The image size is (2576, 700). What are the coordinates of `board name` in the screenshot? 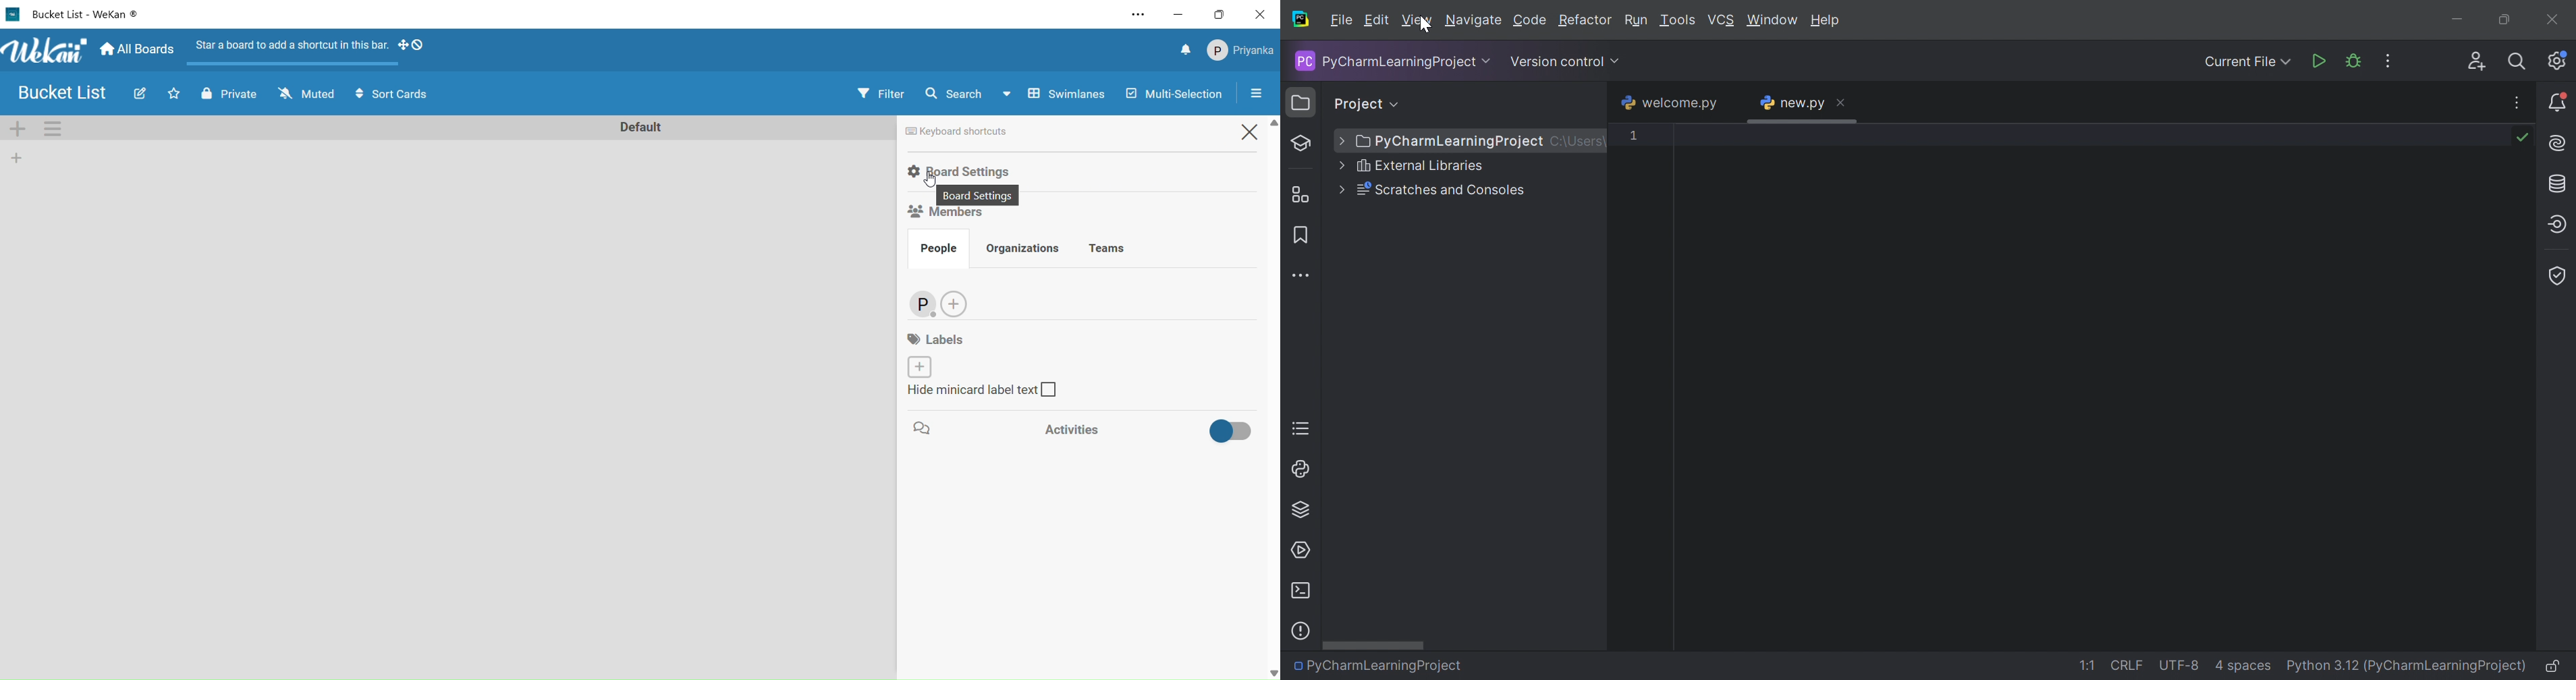 It's located at (88, 15).